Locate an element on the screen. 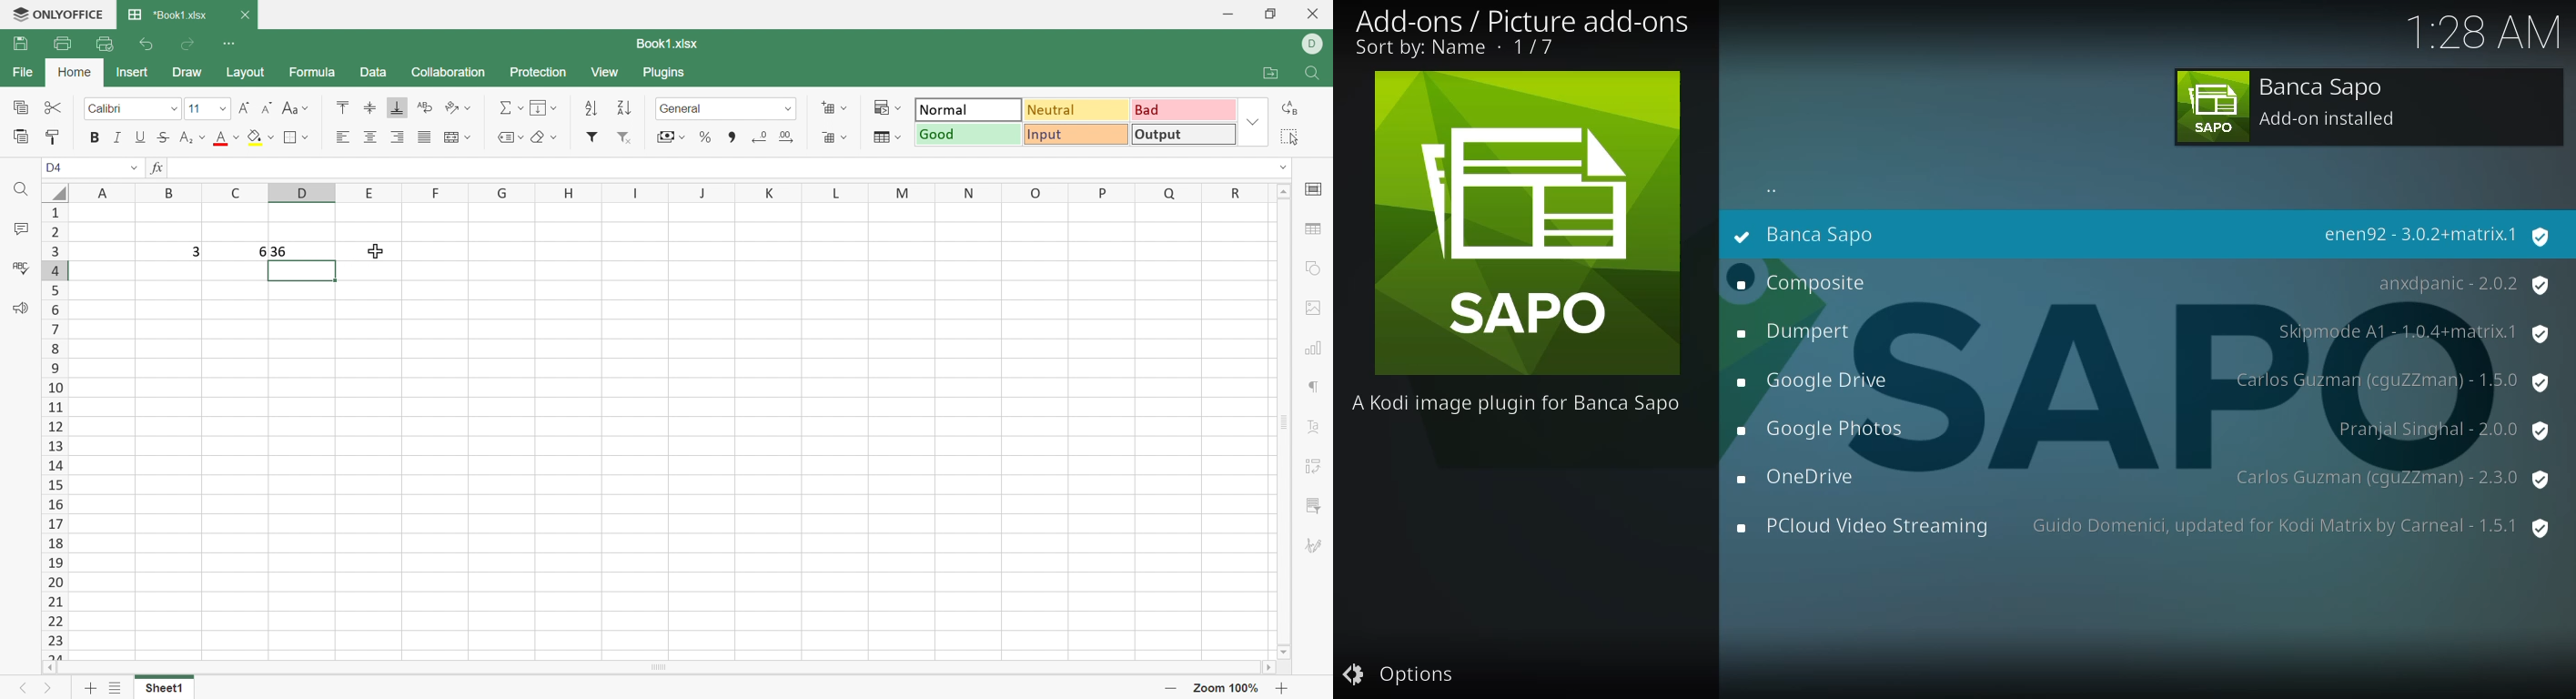  version is located at coordinates (2290, 523).